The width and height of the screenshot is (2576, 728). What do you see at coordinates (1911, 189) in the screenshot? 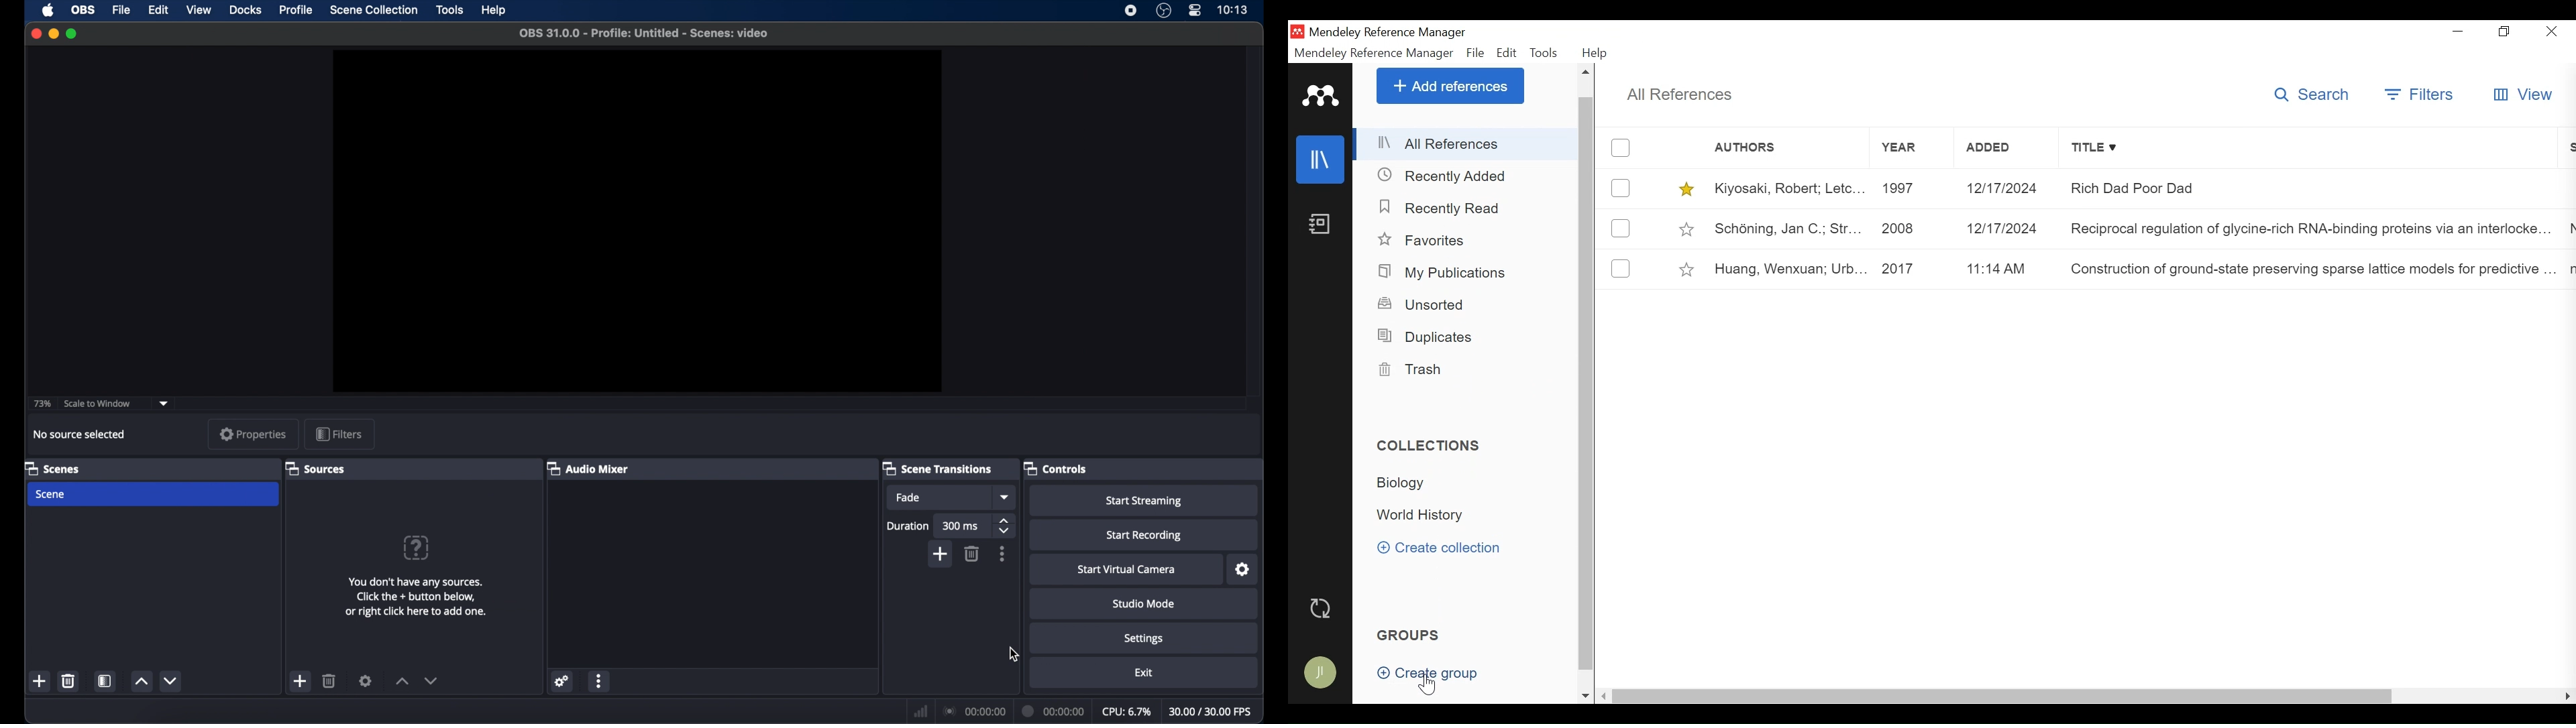
I see `1997` at bounding box center [1911, 189].